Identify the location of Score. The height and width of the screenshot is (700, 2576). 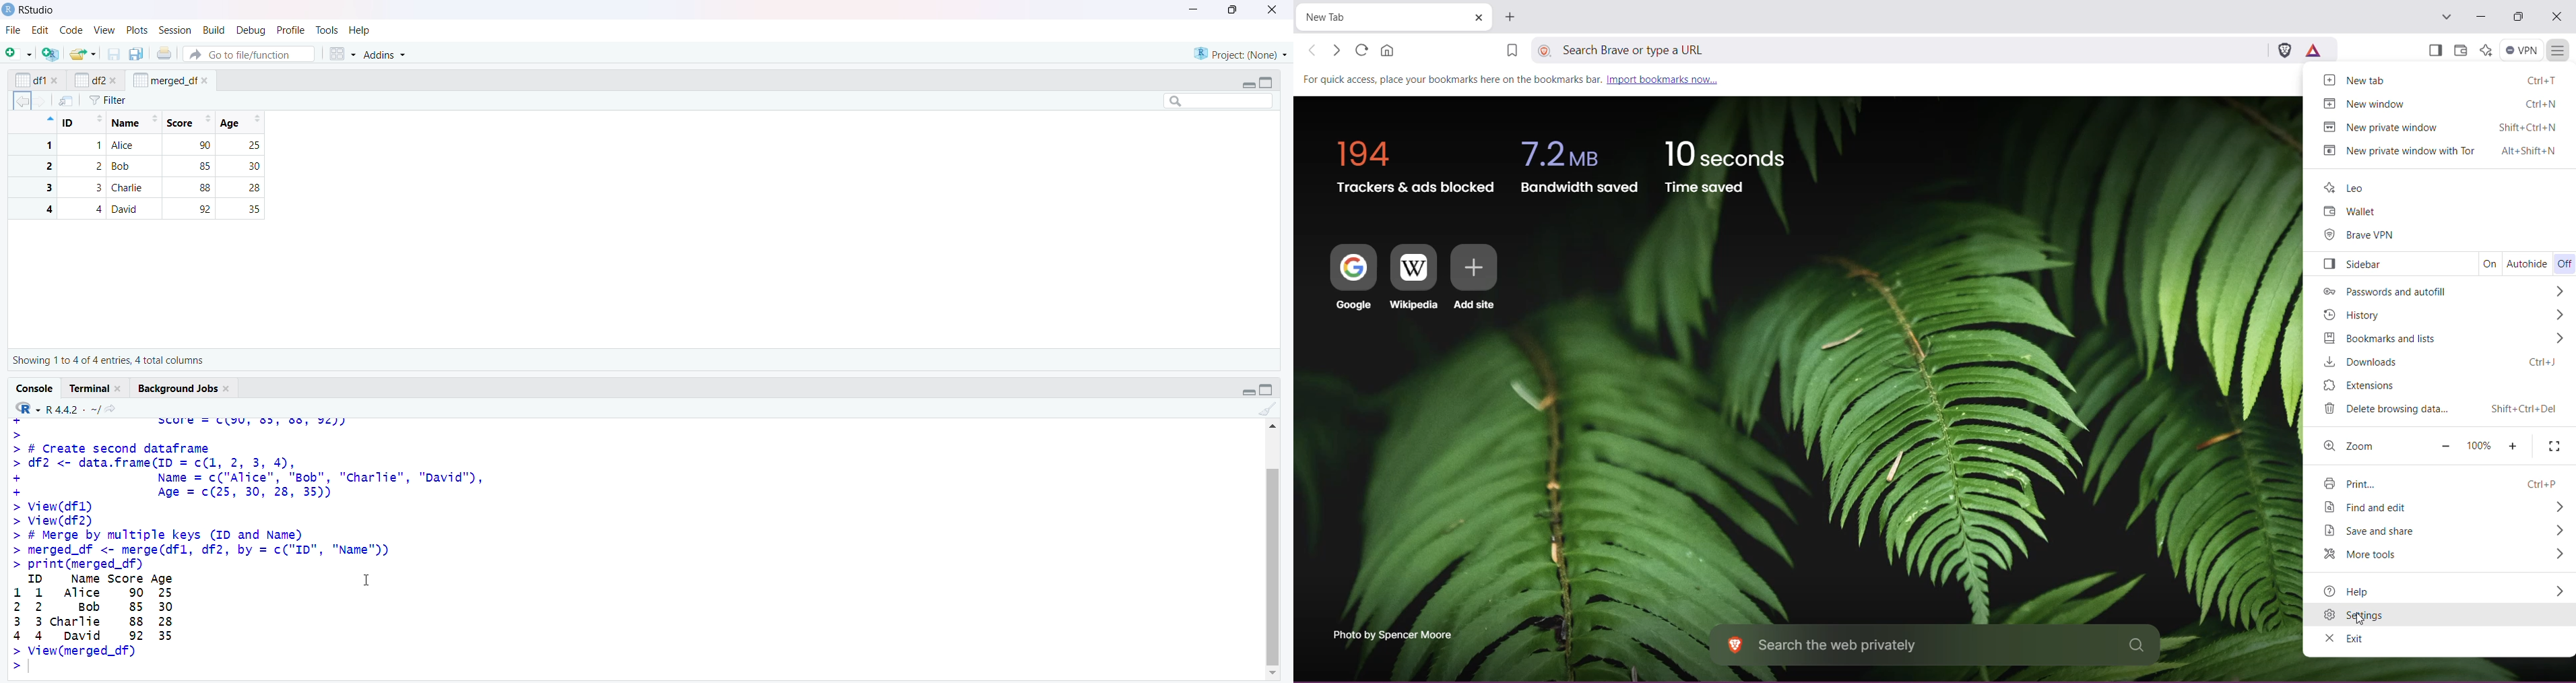
(189, 123).